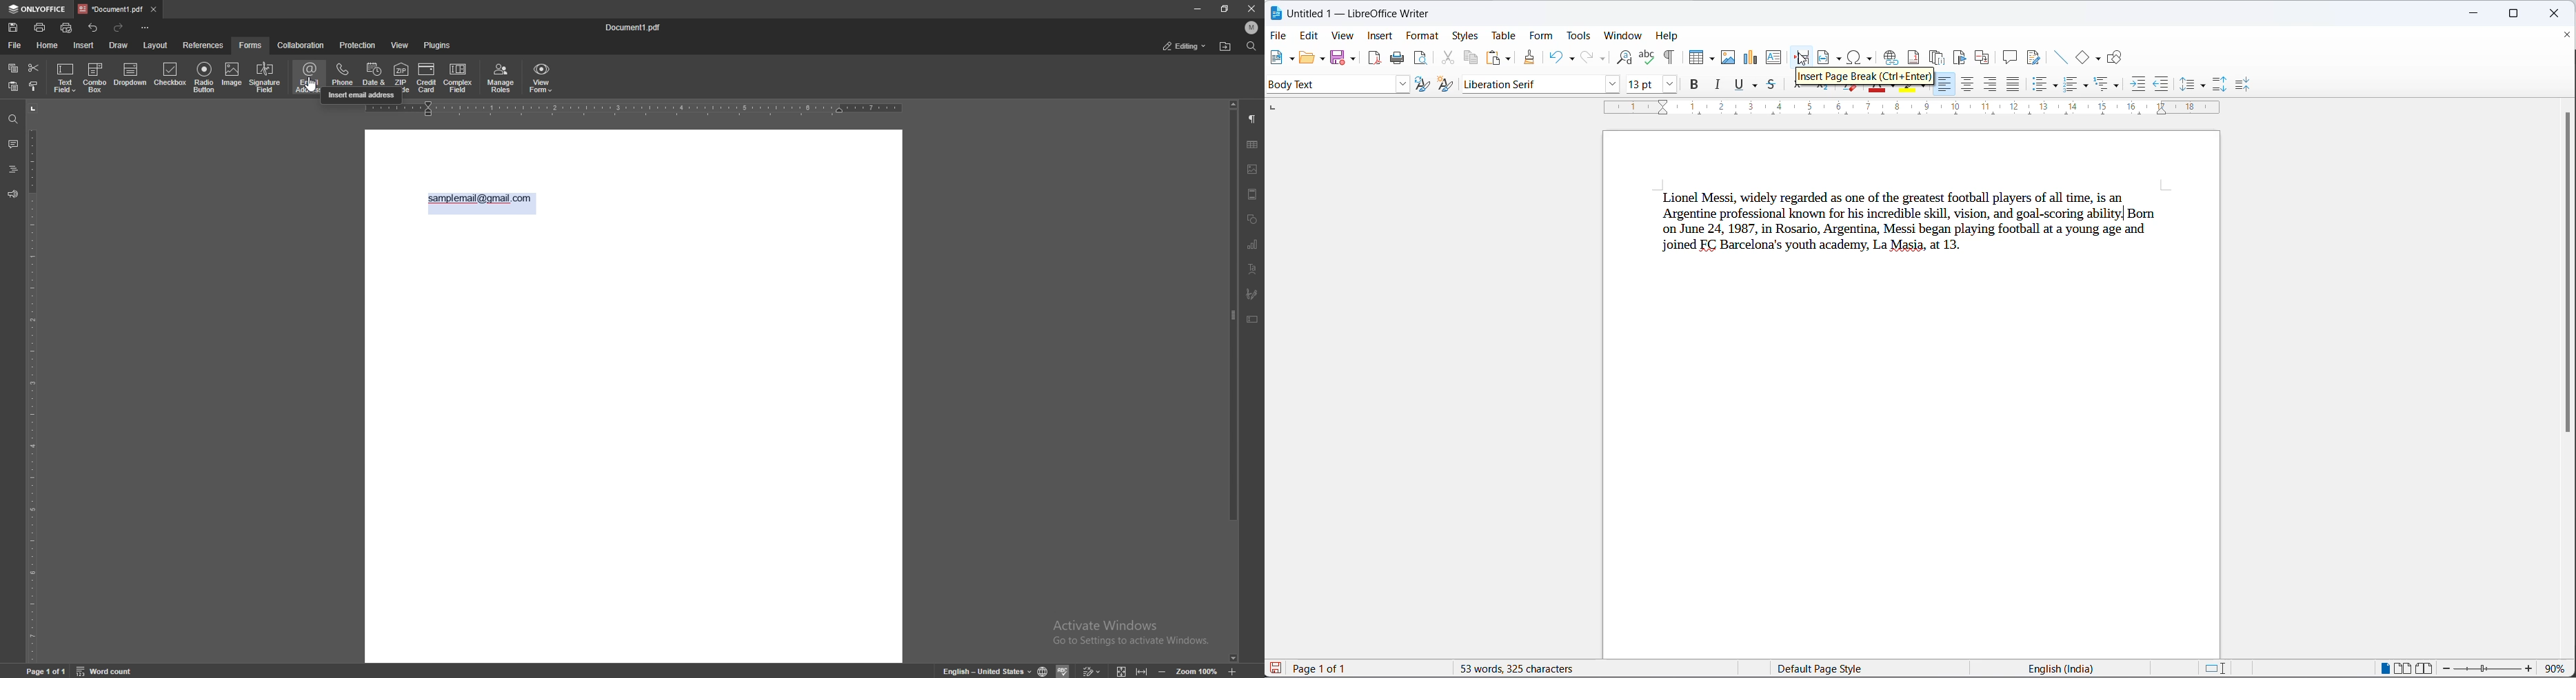 The image size is (2576, 700). I want to click on update selected style, so click(1424, 85).